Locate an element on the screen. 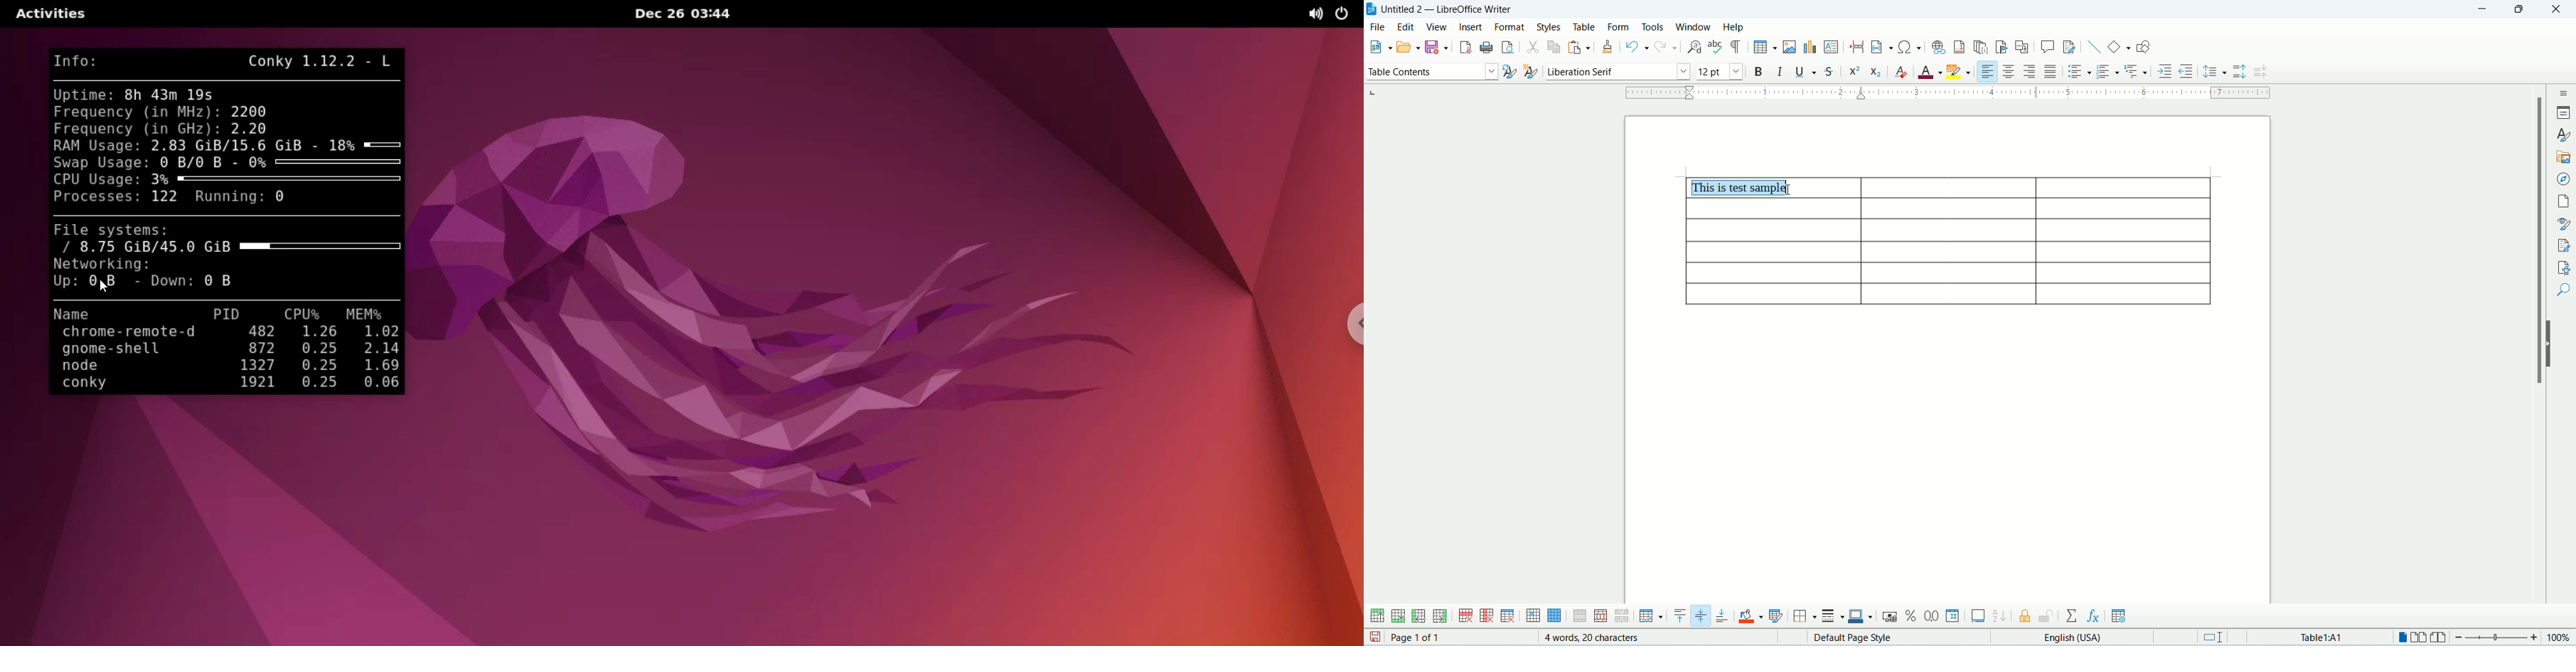 This screenshot has height=672, width=2576. page count is located at coordinates (1438, 638).